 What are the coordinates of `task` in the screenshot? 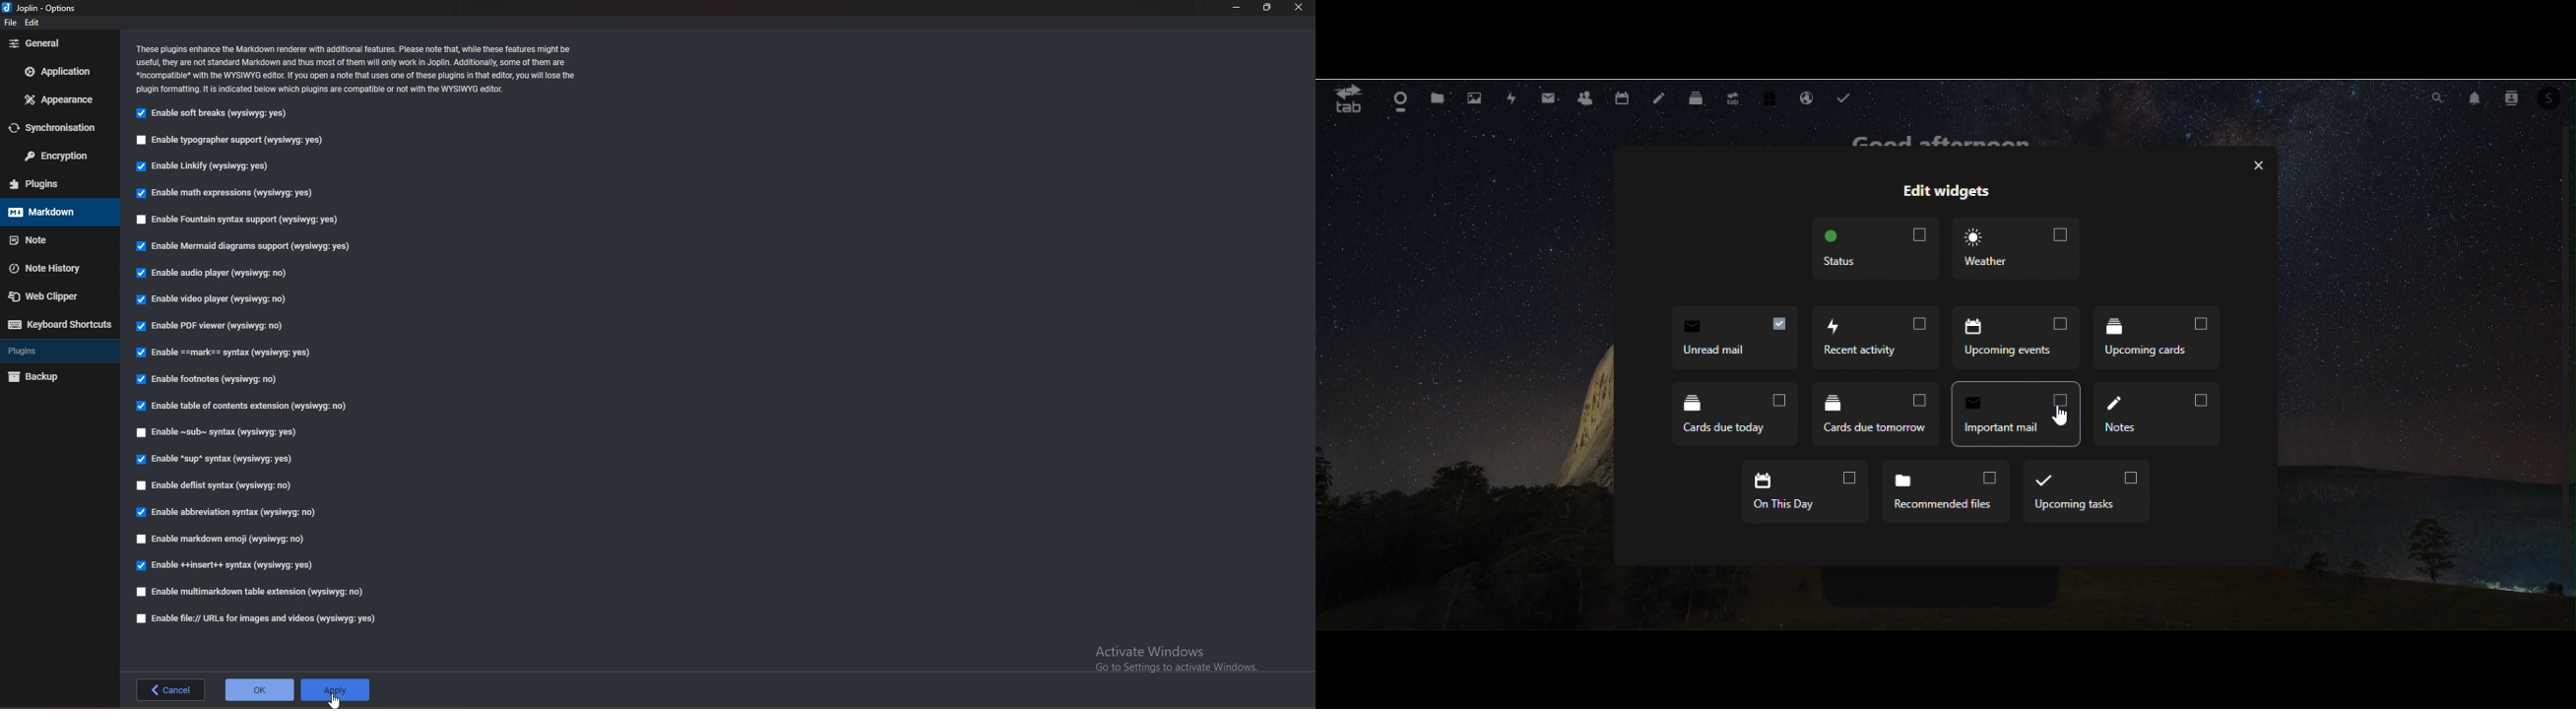 It's located at (1847, 97).